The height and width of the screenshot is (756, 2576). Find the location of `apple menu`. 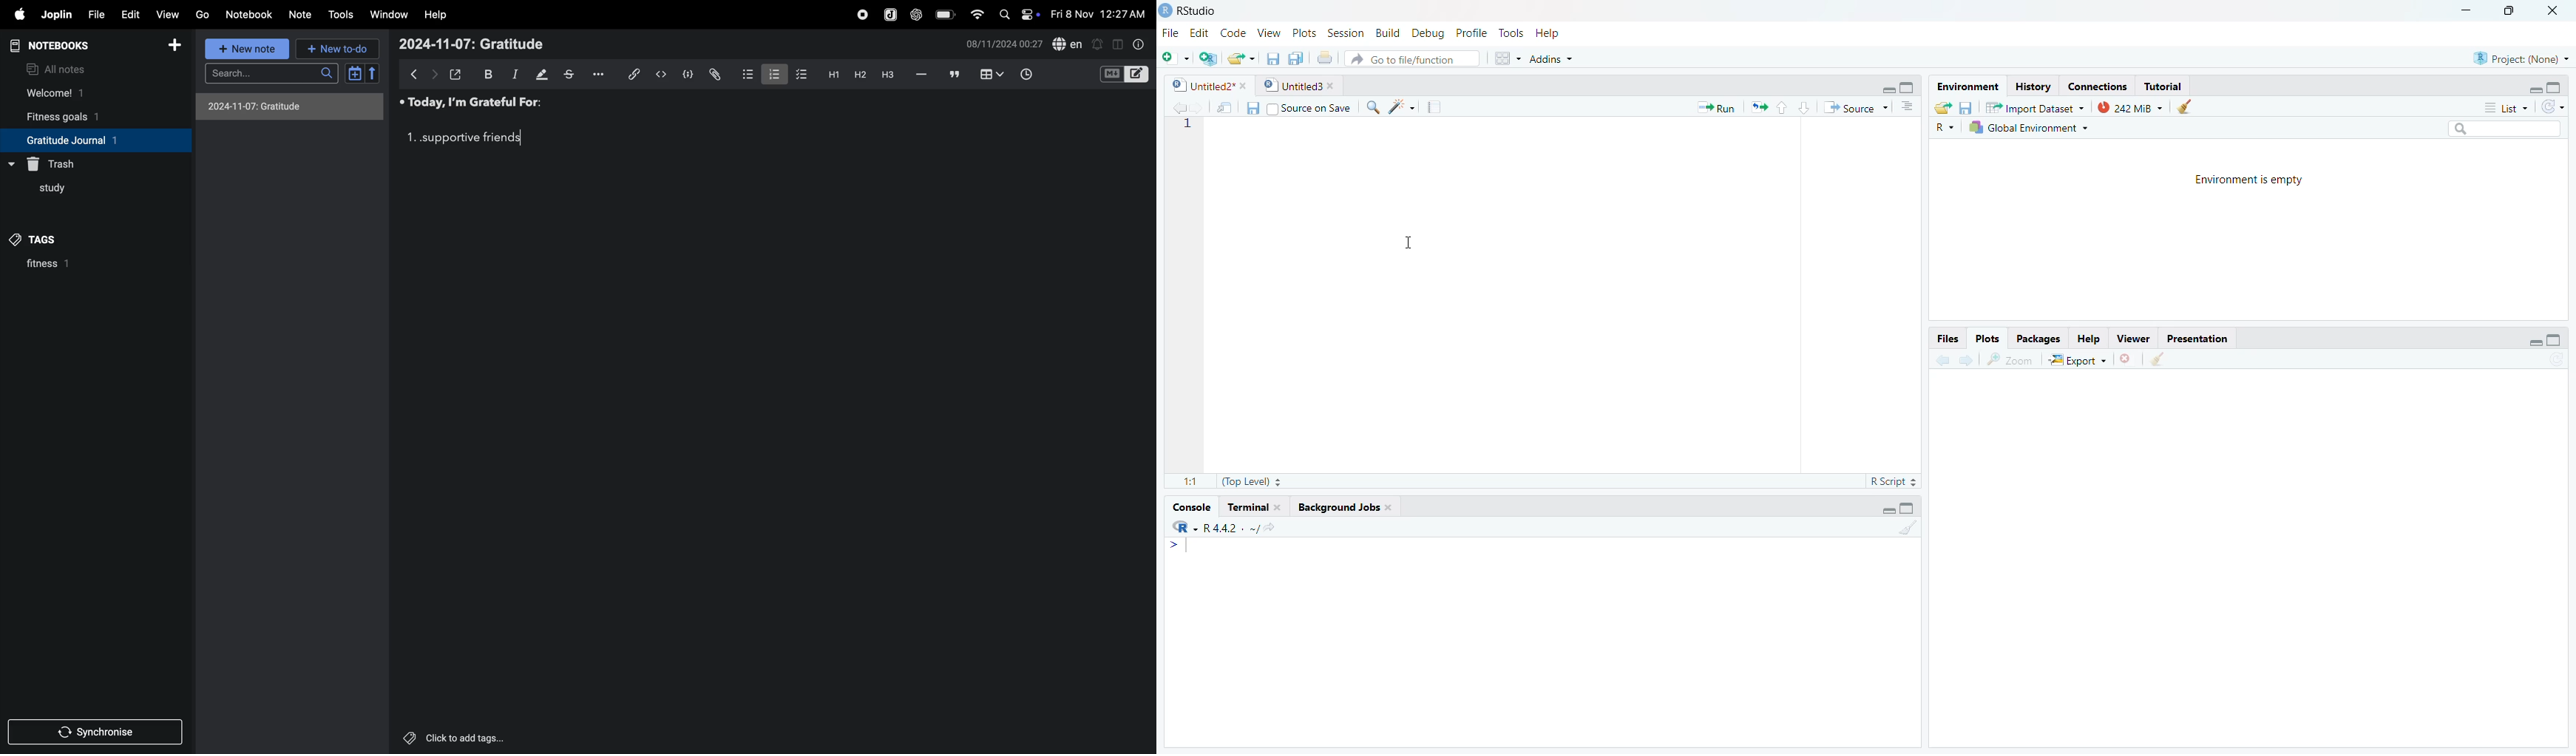

apple menu is located at coordinates (15, 15).